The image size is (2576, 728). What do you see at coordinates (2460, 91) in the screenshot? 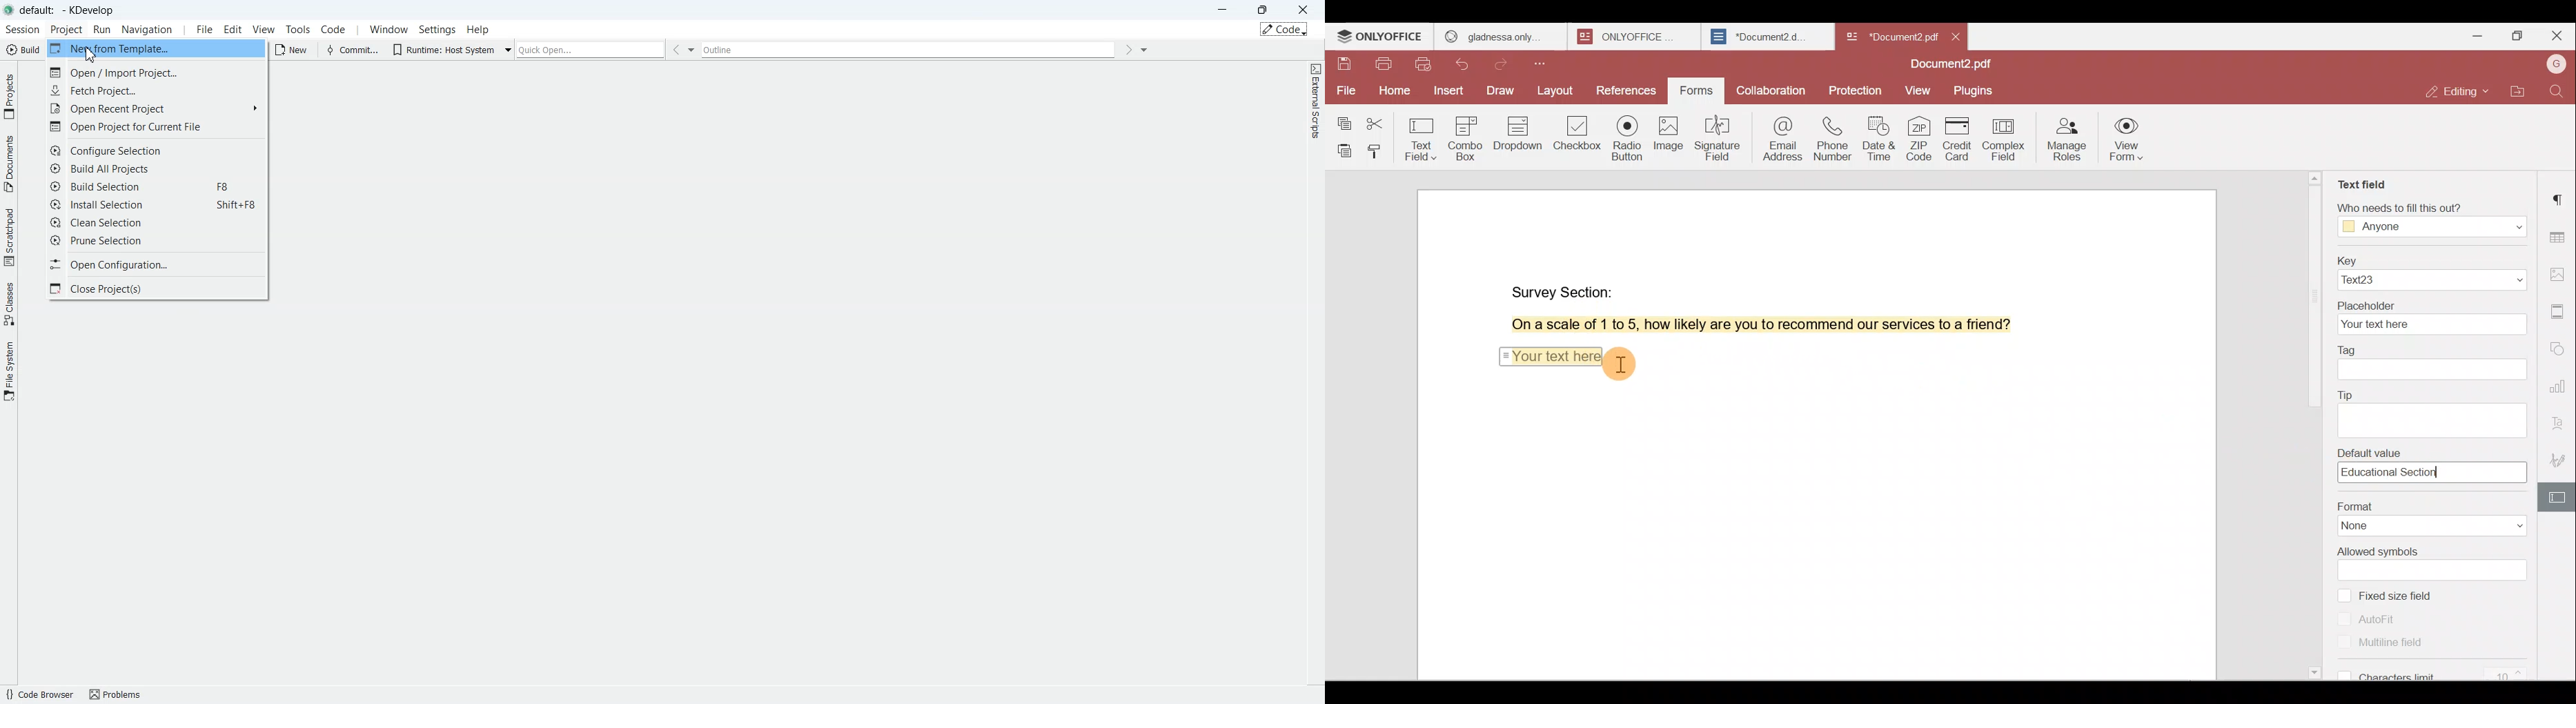
I see `Editing mode` at bounding box center [2460, 91].